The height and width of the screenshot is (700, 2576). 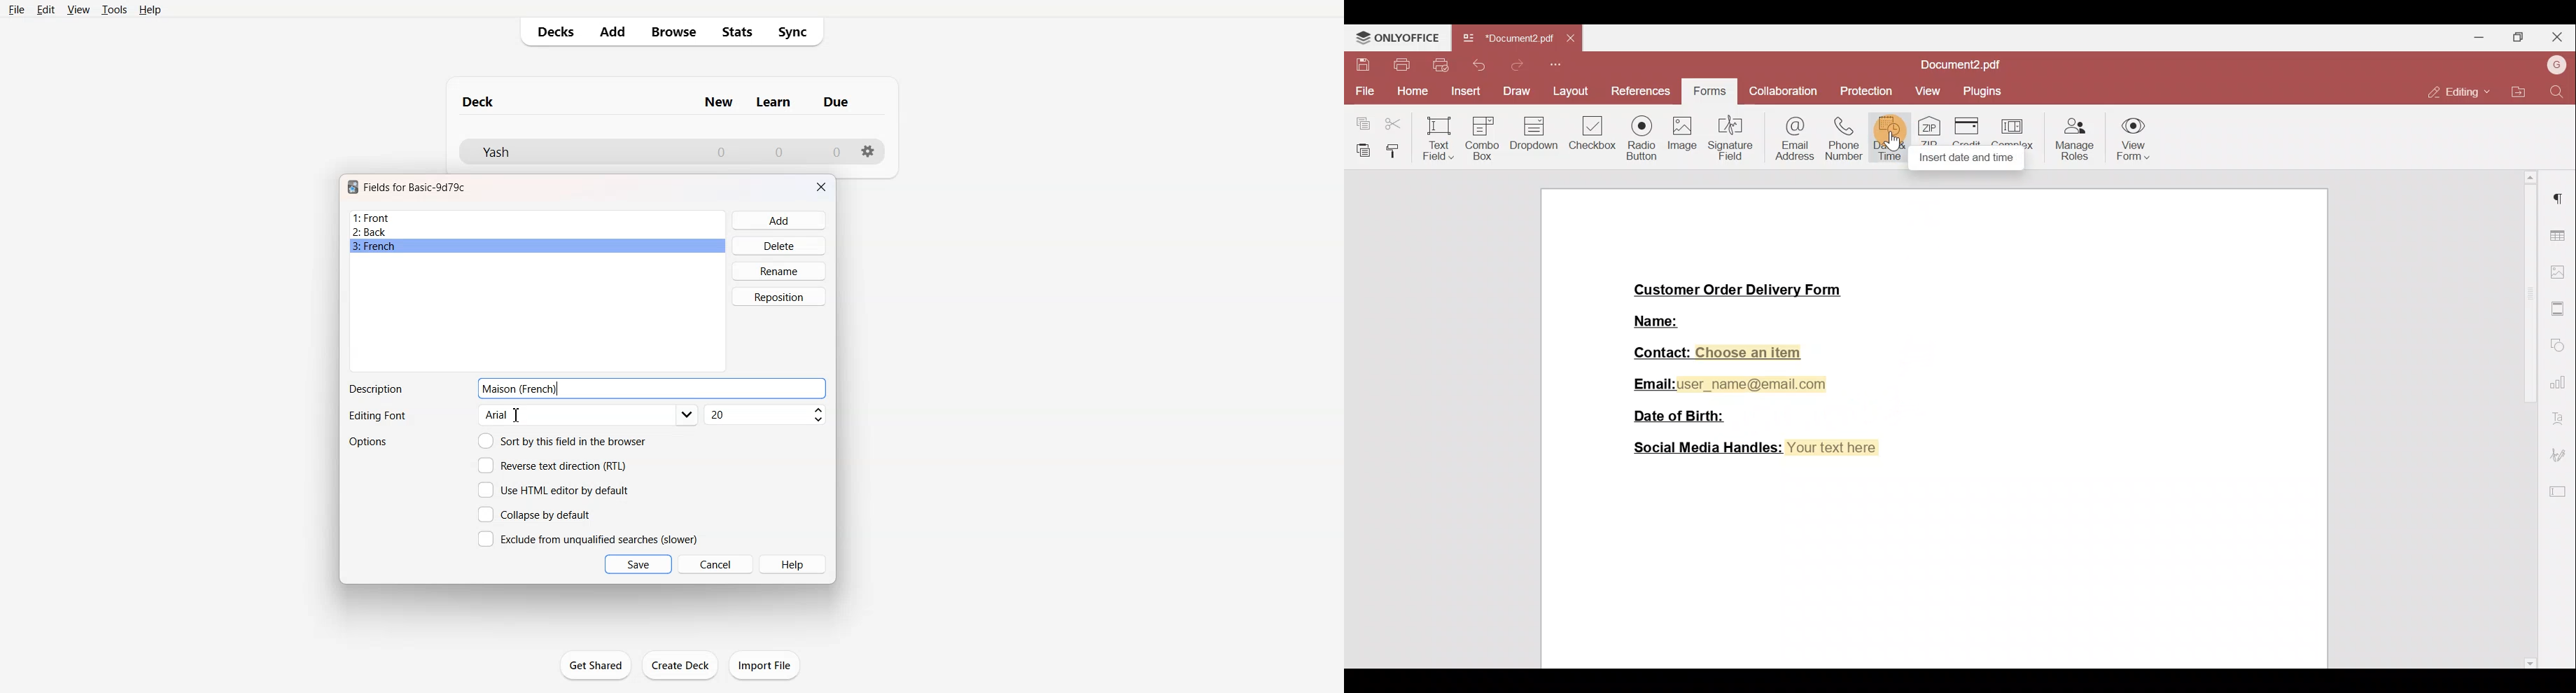 I want to click on Deck File, so click(x=574, y=152).